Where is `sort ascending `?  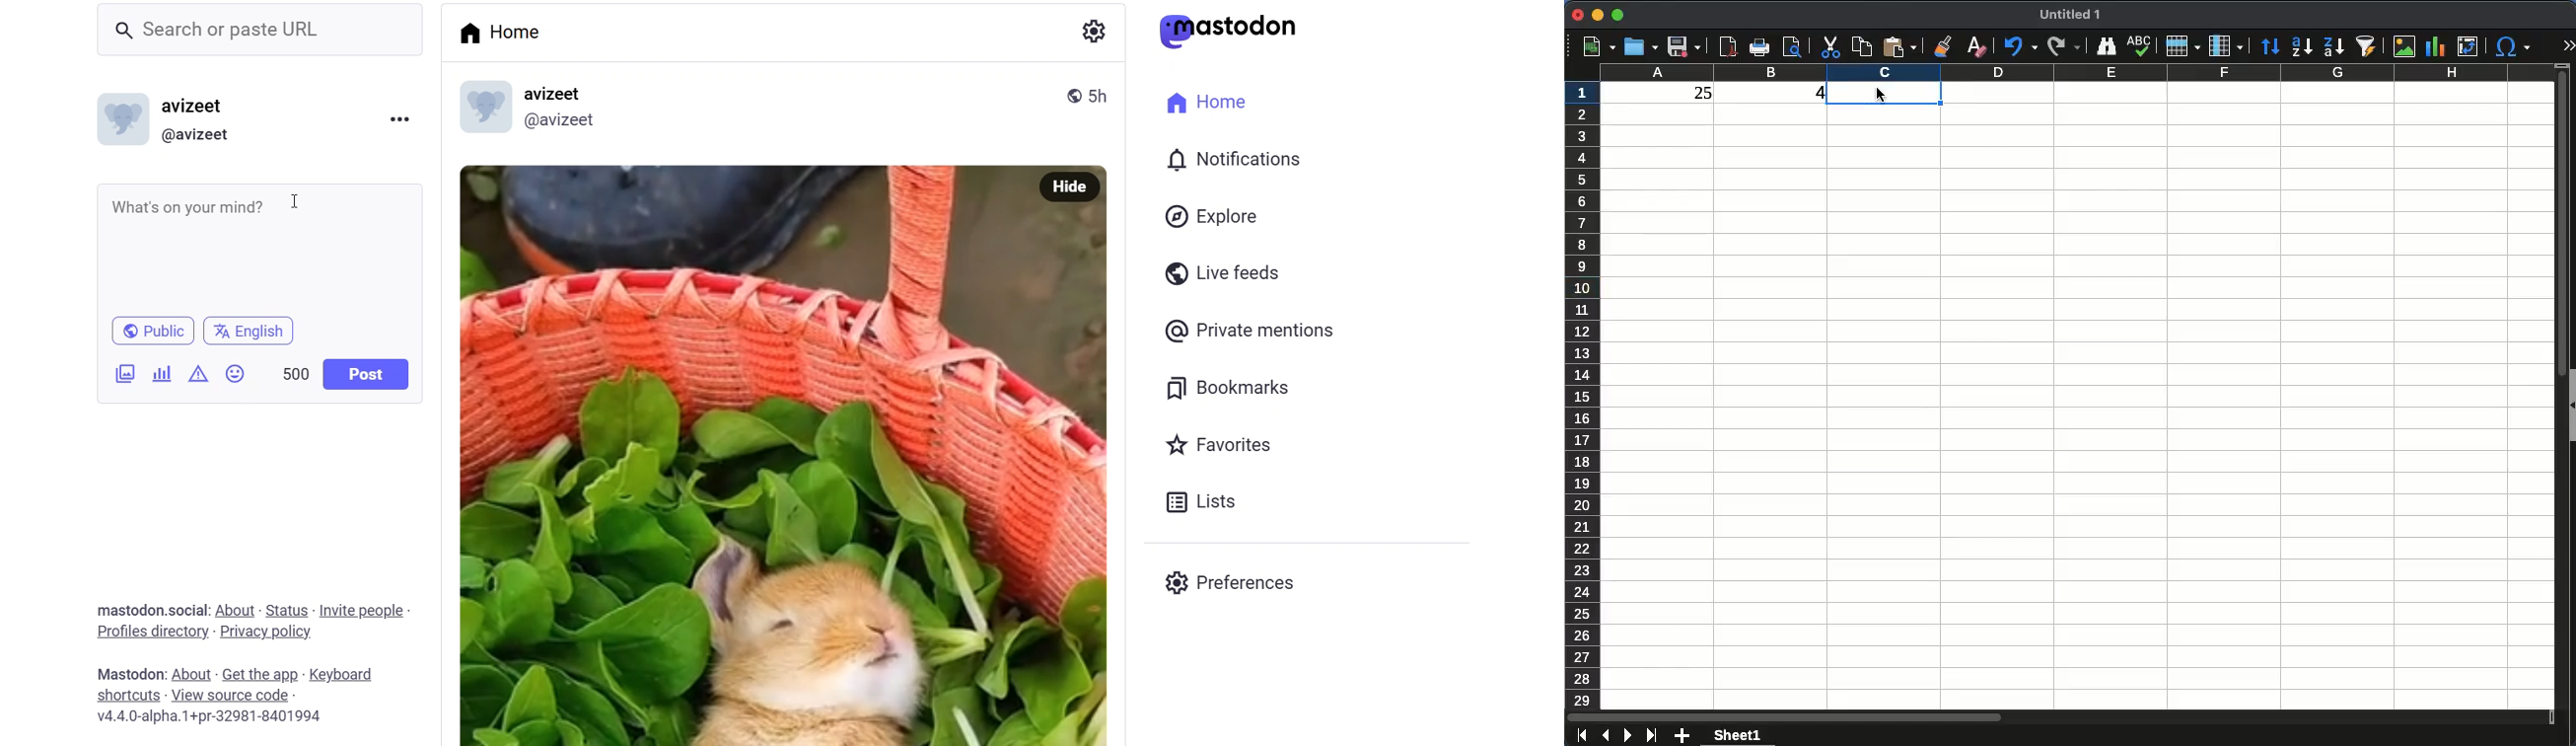
sort ascending  is located at coordinates (2302, 48).